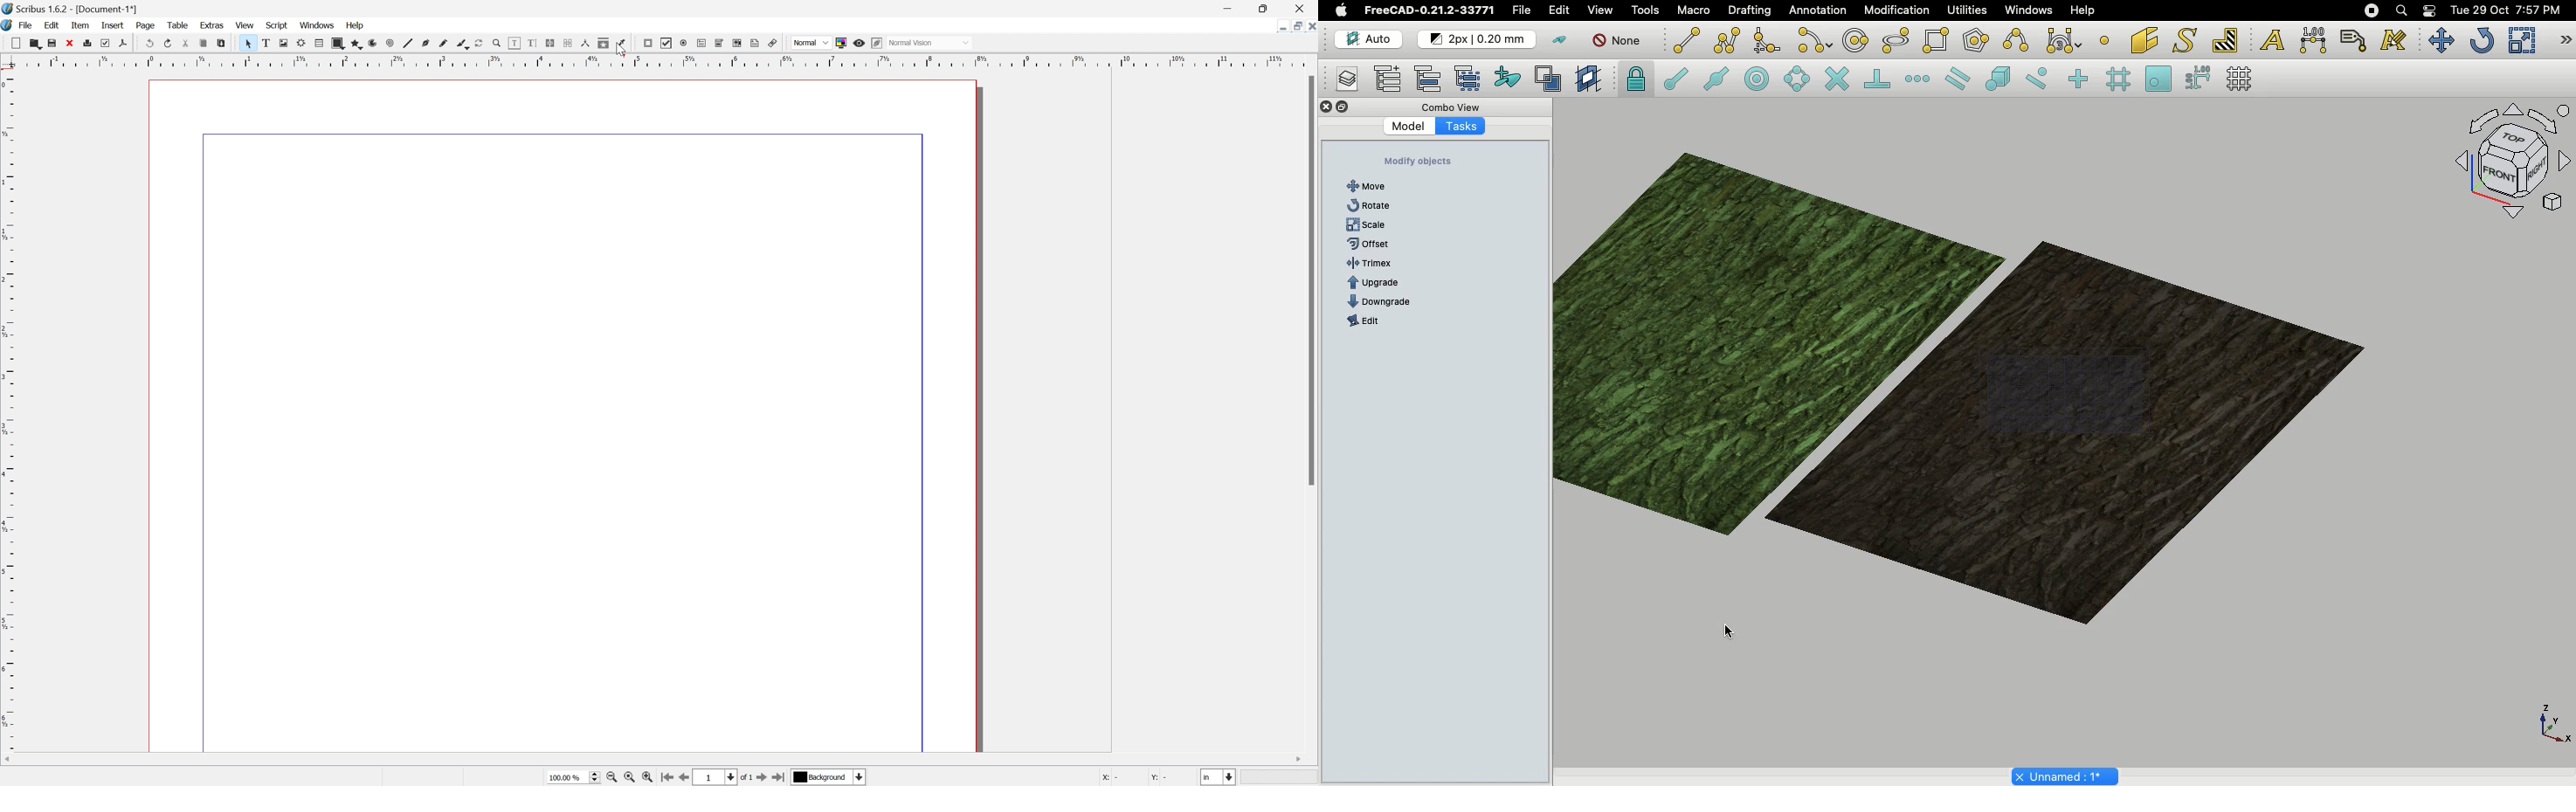 This screenshot has height=812, width=2576. What do you see at coordinates (2081, 80) in the screenshot?
I see `Snap ortho` at bounding box center [2081, 80].